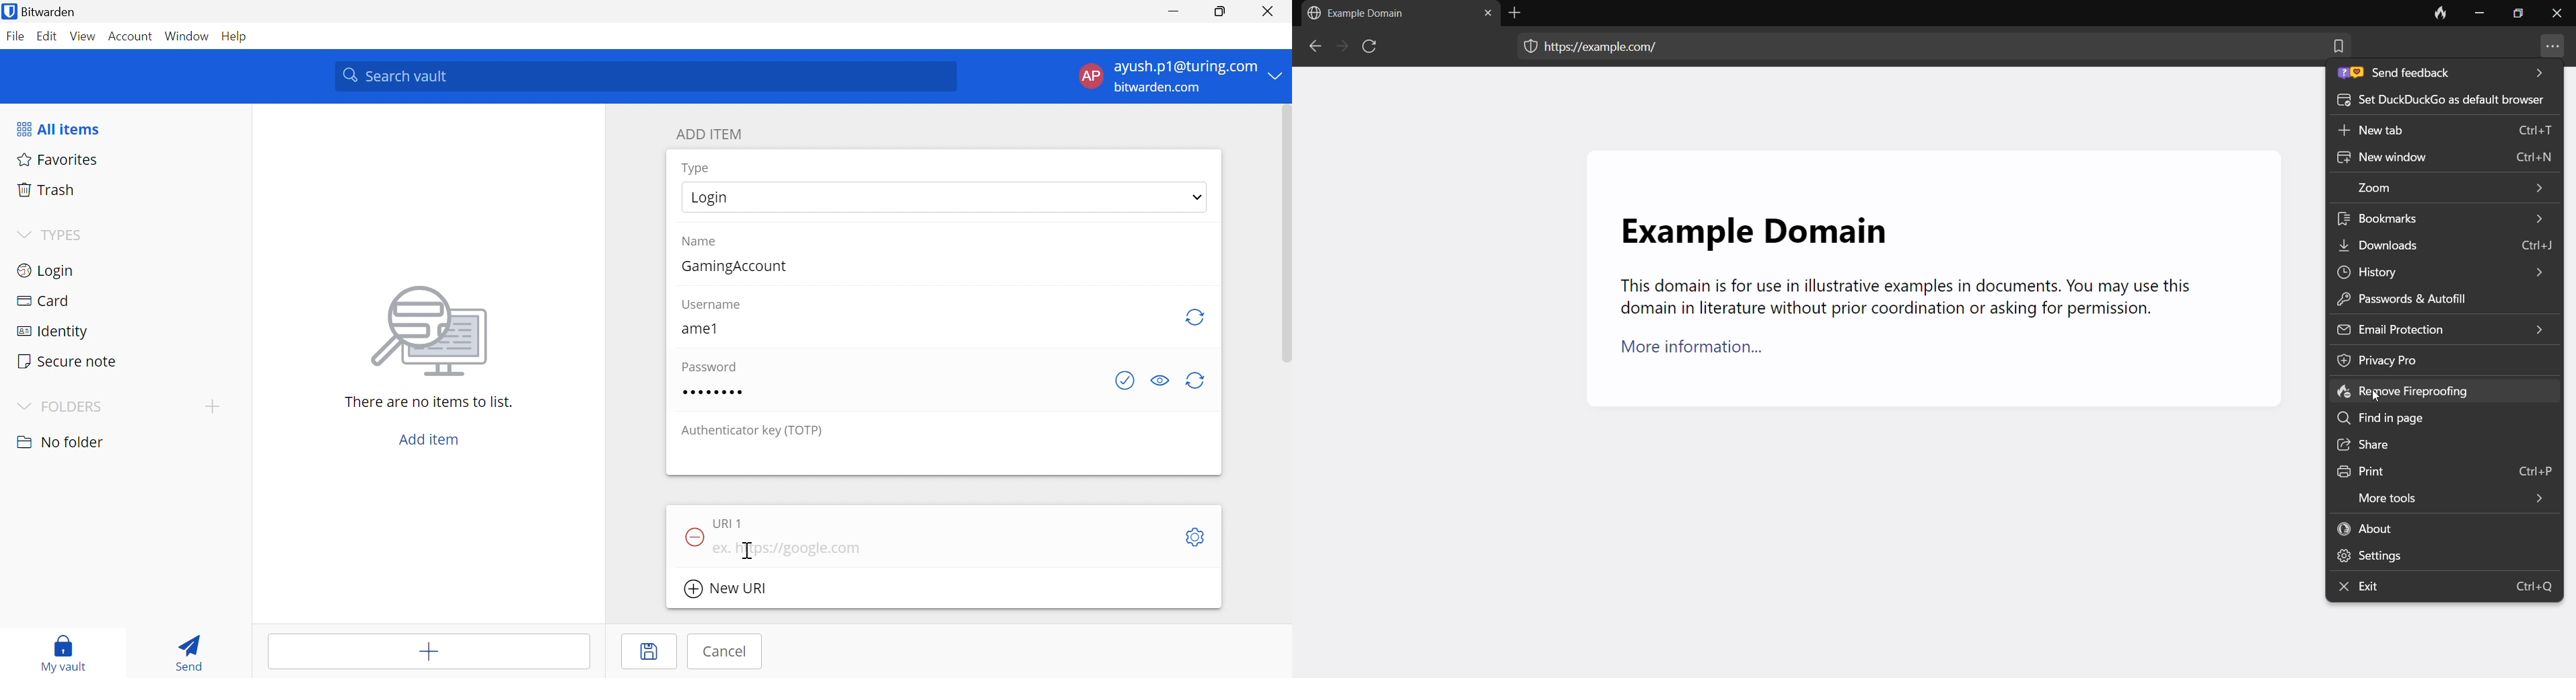  Describe the element at coordinates (2413, 360) in the screenshot. I see `privacy pro` at that location.